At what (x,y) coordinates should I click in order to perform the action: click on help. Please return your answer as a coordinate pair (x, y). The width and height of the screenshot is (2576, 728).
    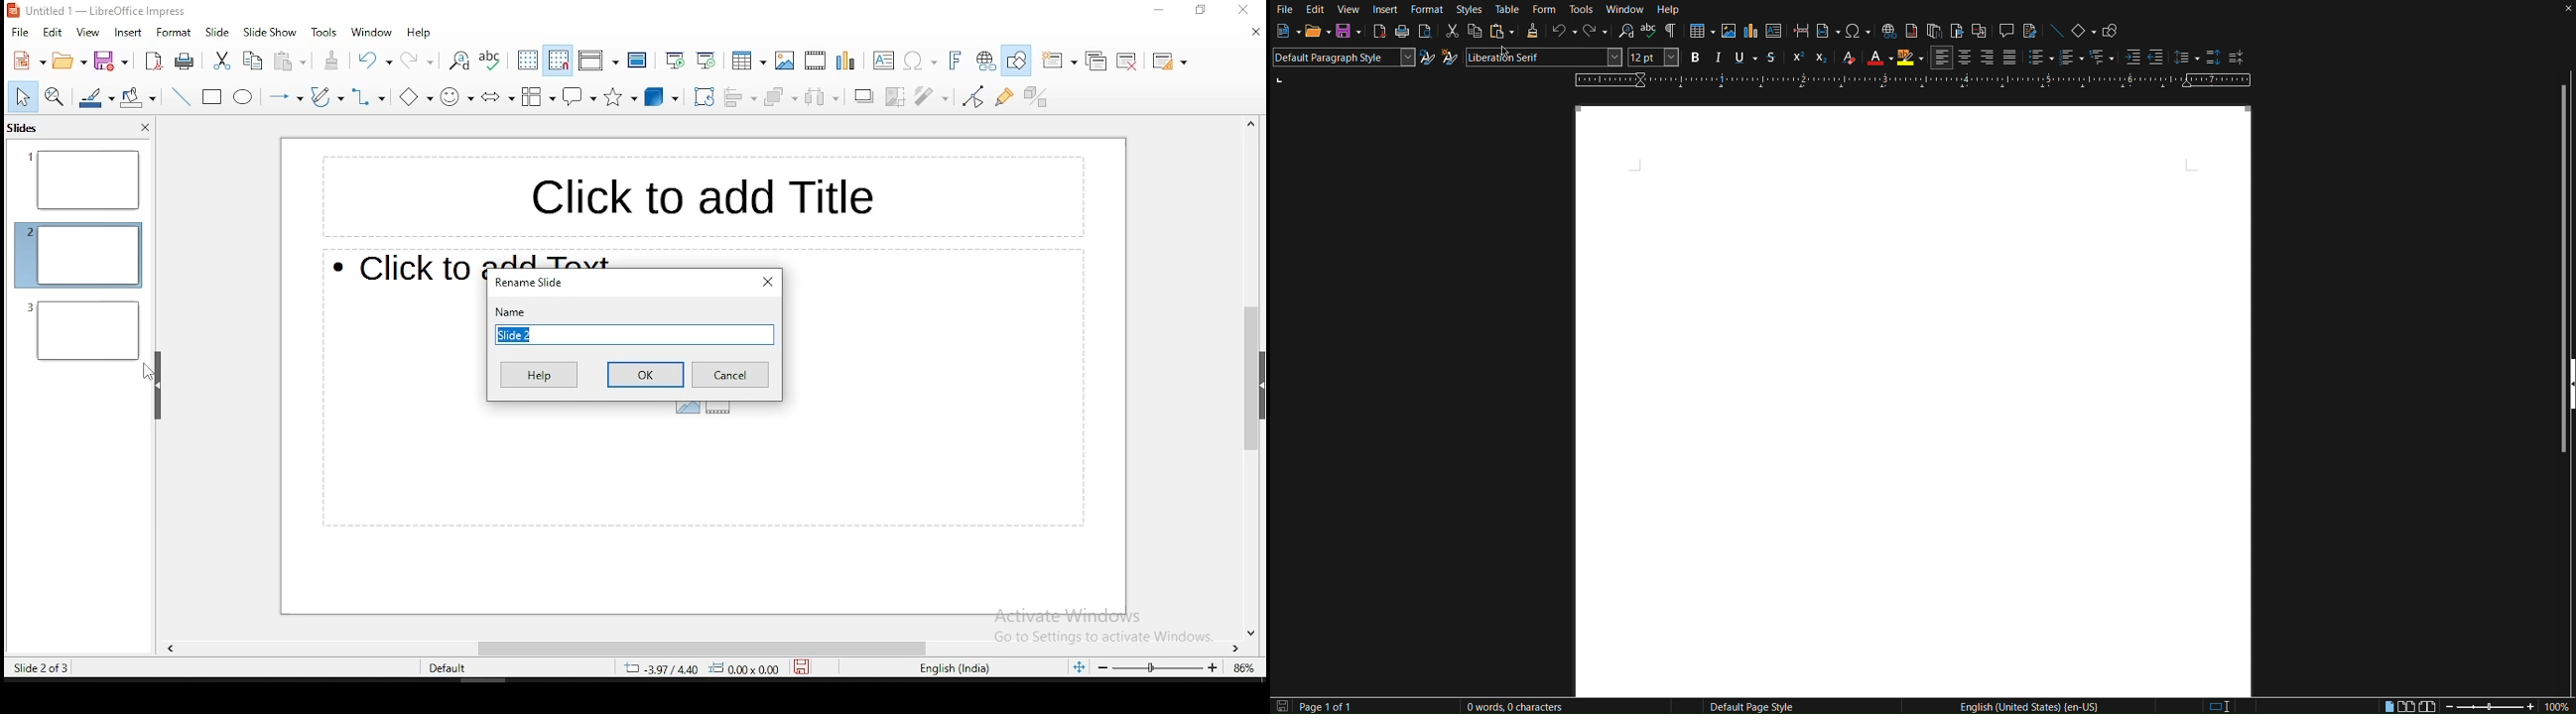
    Looking at the image, I should click on (537, 375).